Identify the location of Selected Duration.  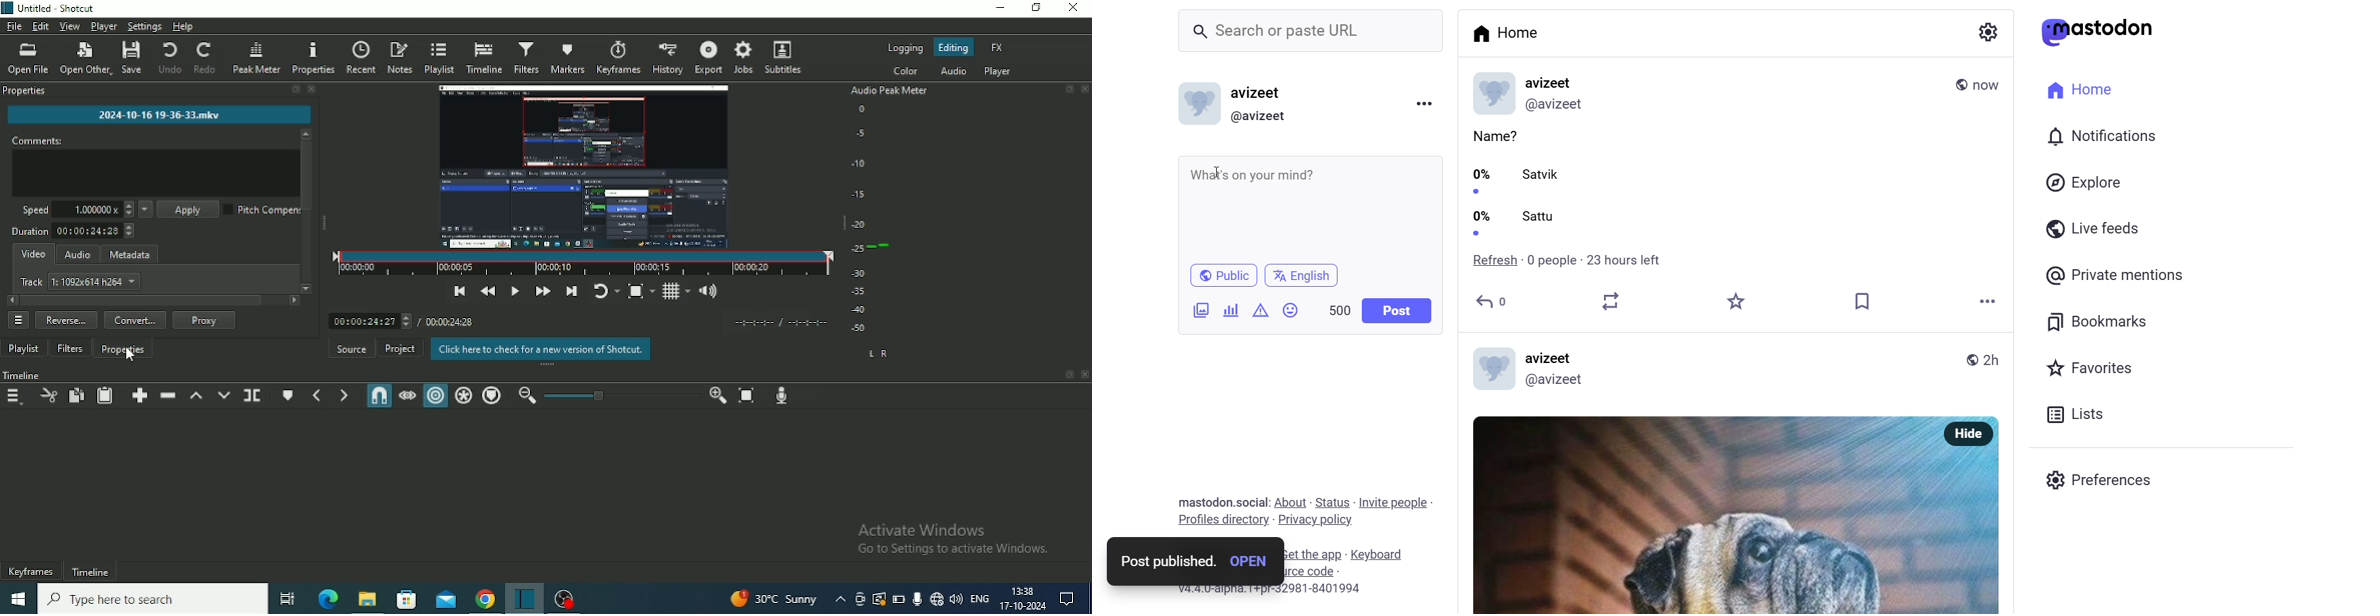
(808, 323).